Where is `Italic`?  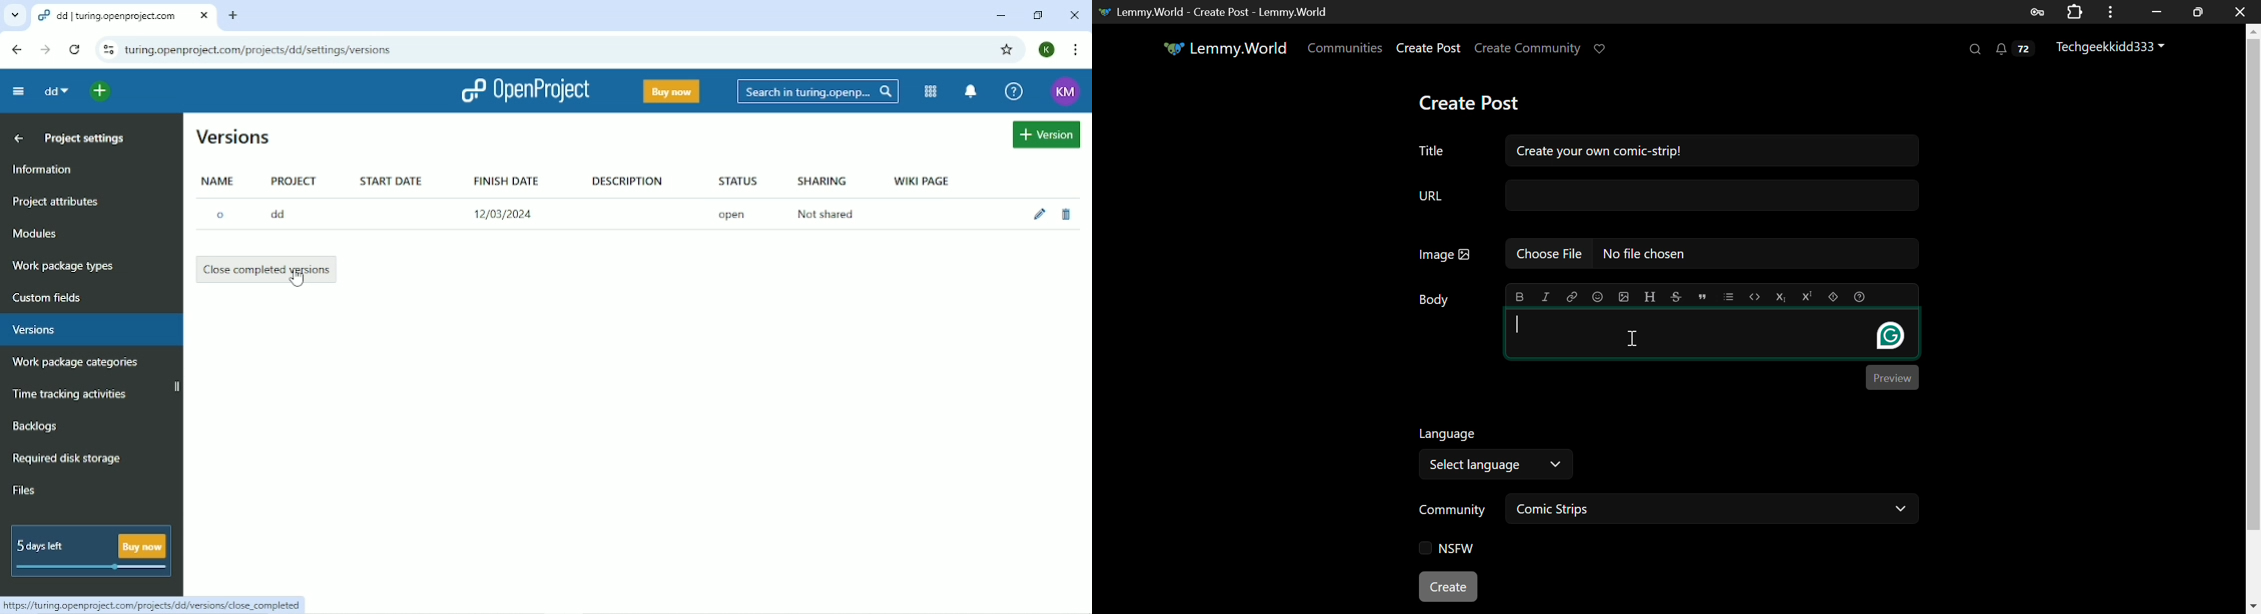 Italic is located at coordinates (1546, 297).